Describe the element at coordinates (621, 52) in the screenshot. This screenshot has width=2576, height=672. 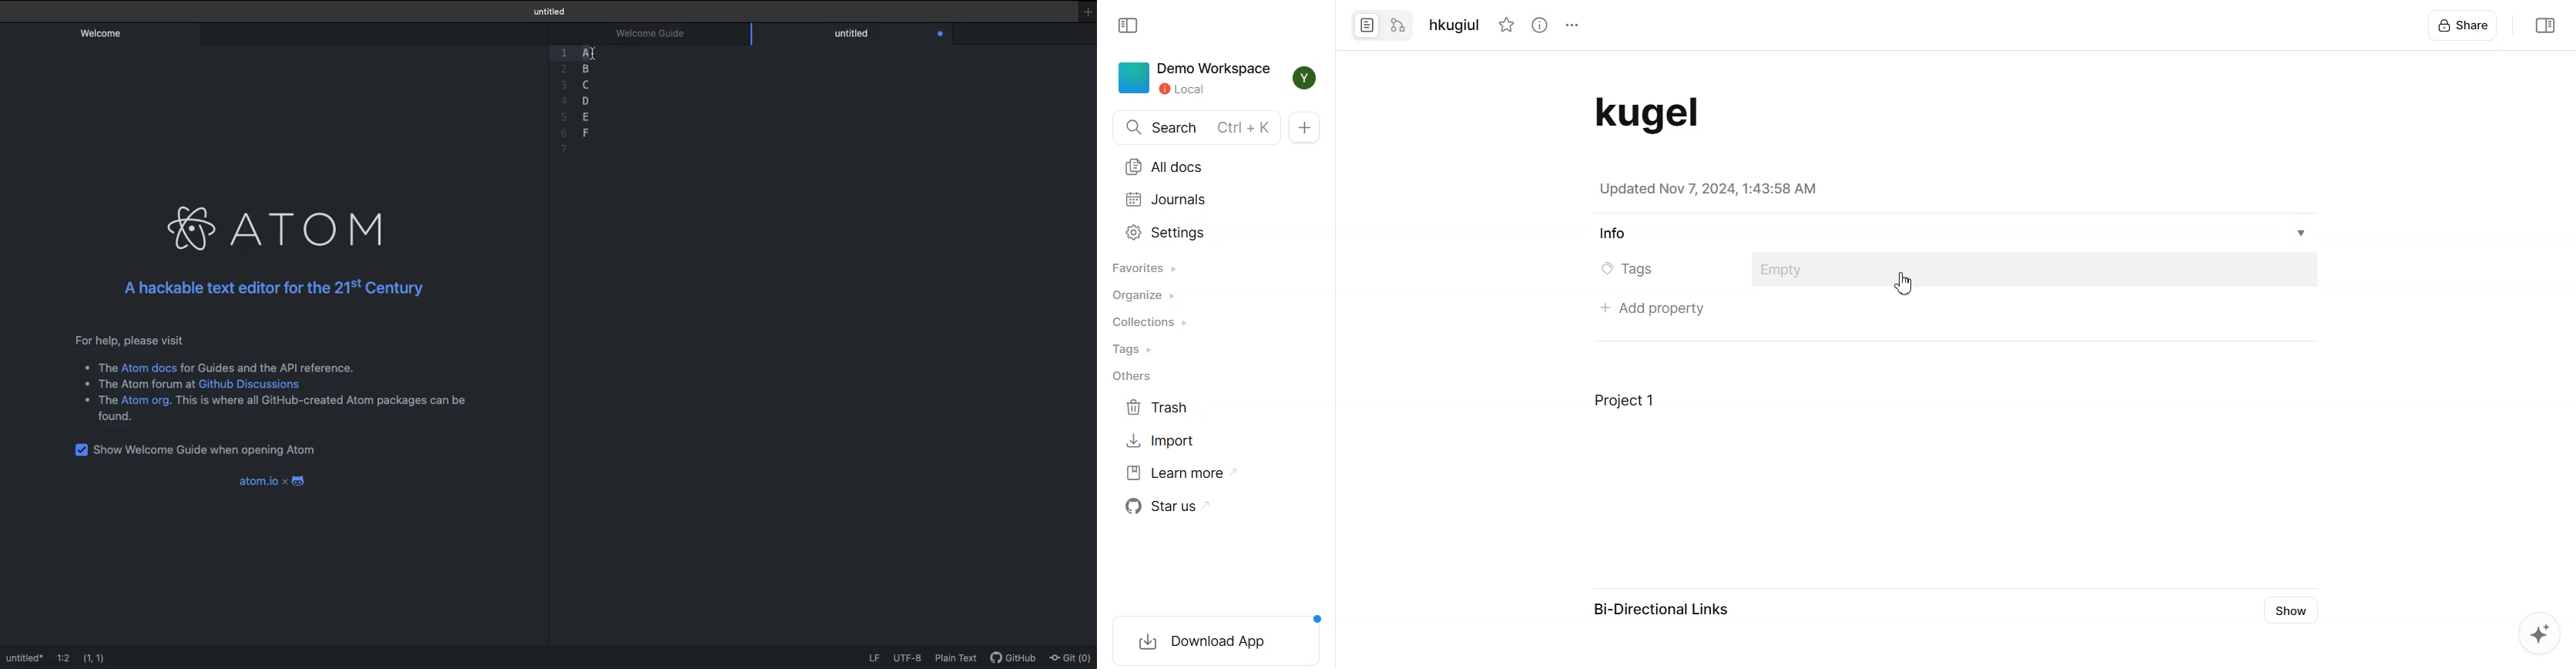
I see `Selection` at that location.